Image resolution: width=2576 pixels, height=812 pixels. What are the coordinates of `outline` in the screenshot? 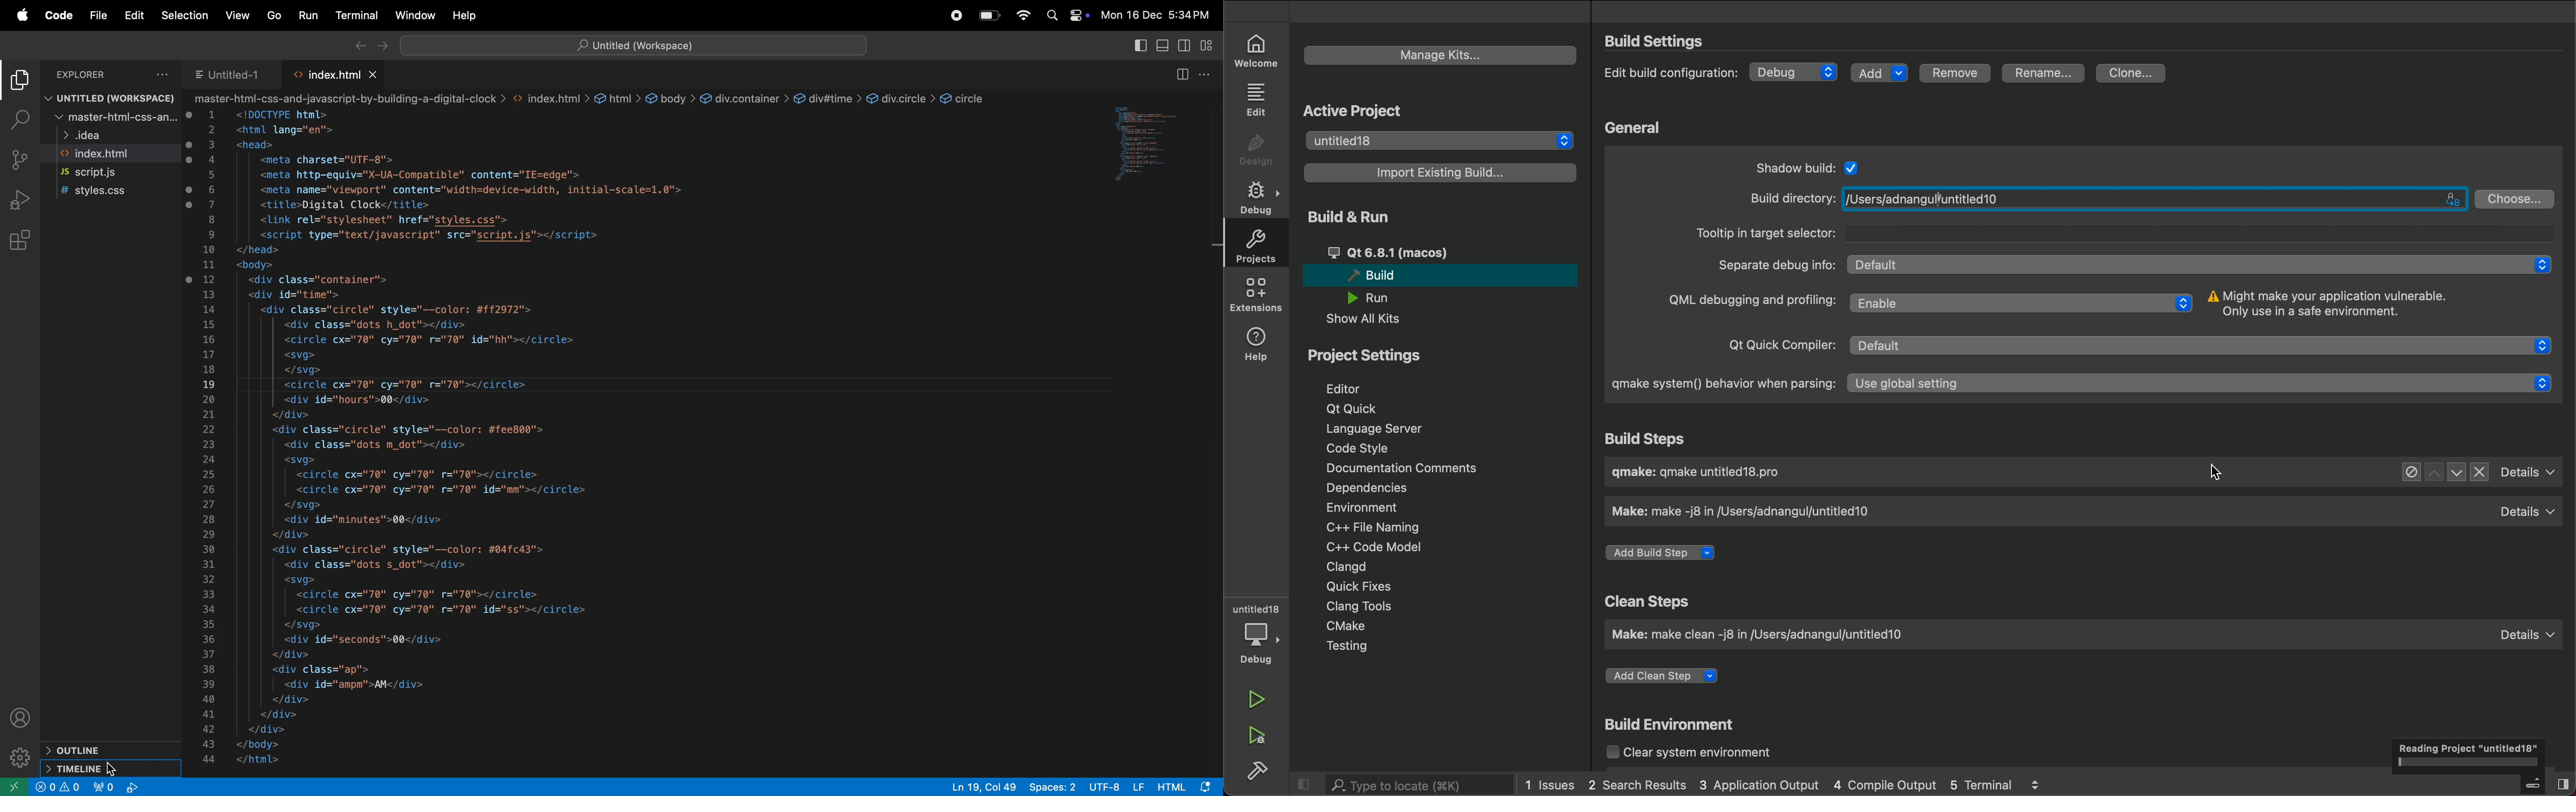 It's located at (72, 751).